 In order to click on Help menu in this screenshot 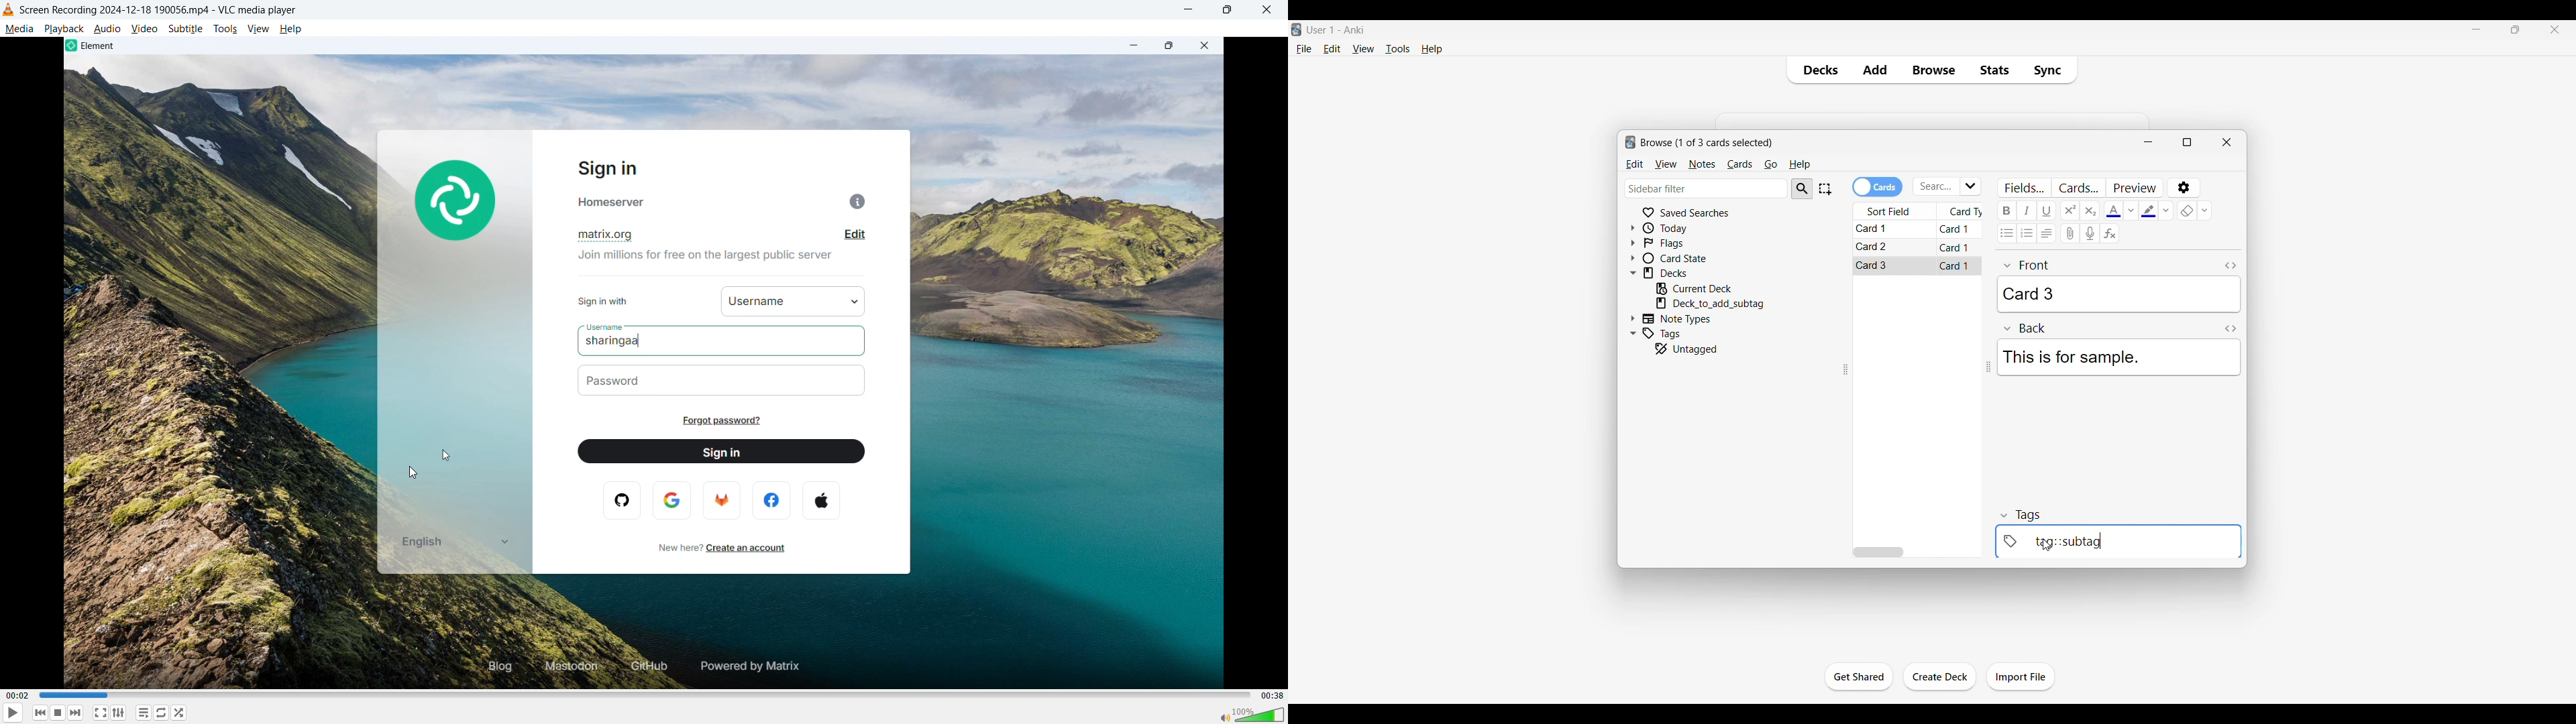, I will do `click(1799, 165)`.